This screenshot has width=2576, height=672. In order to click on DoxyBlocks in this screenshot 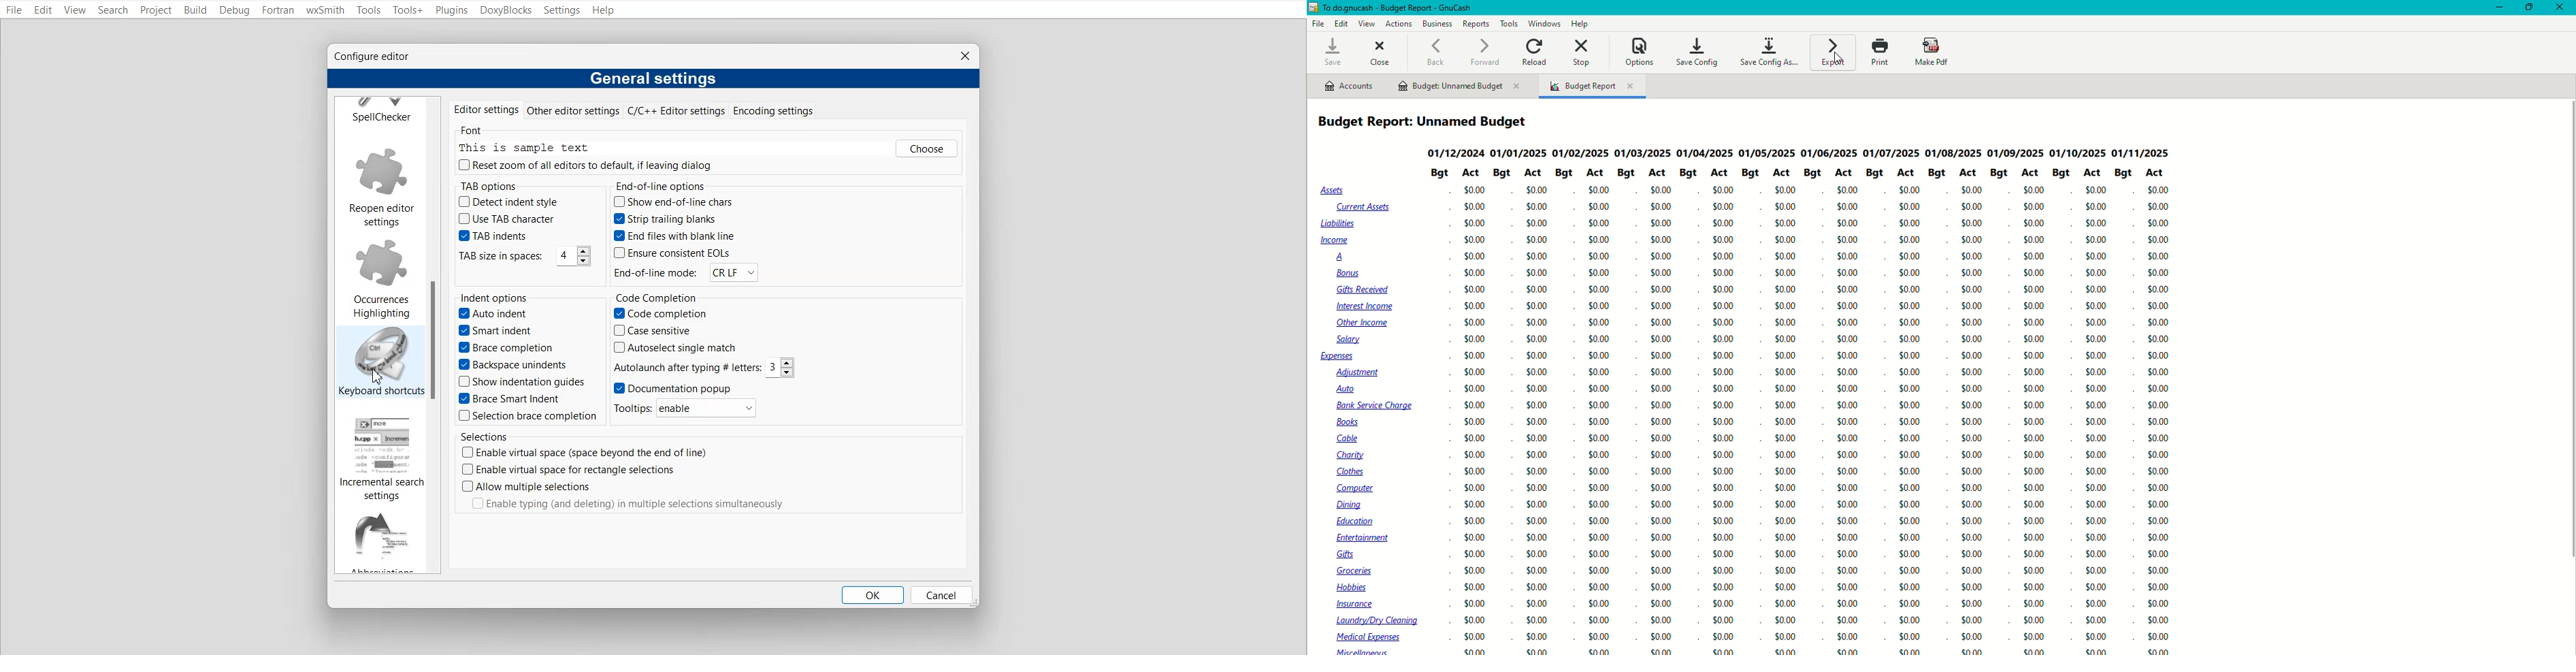, I will do `click(506, 10)`.